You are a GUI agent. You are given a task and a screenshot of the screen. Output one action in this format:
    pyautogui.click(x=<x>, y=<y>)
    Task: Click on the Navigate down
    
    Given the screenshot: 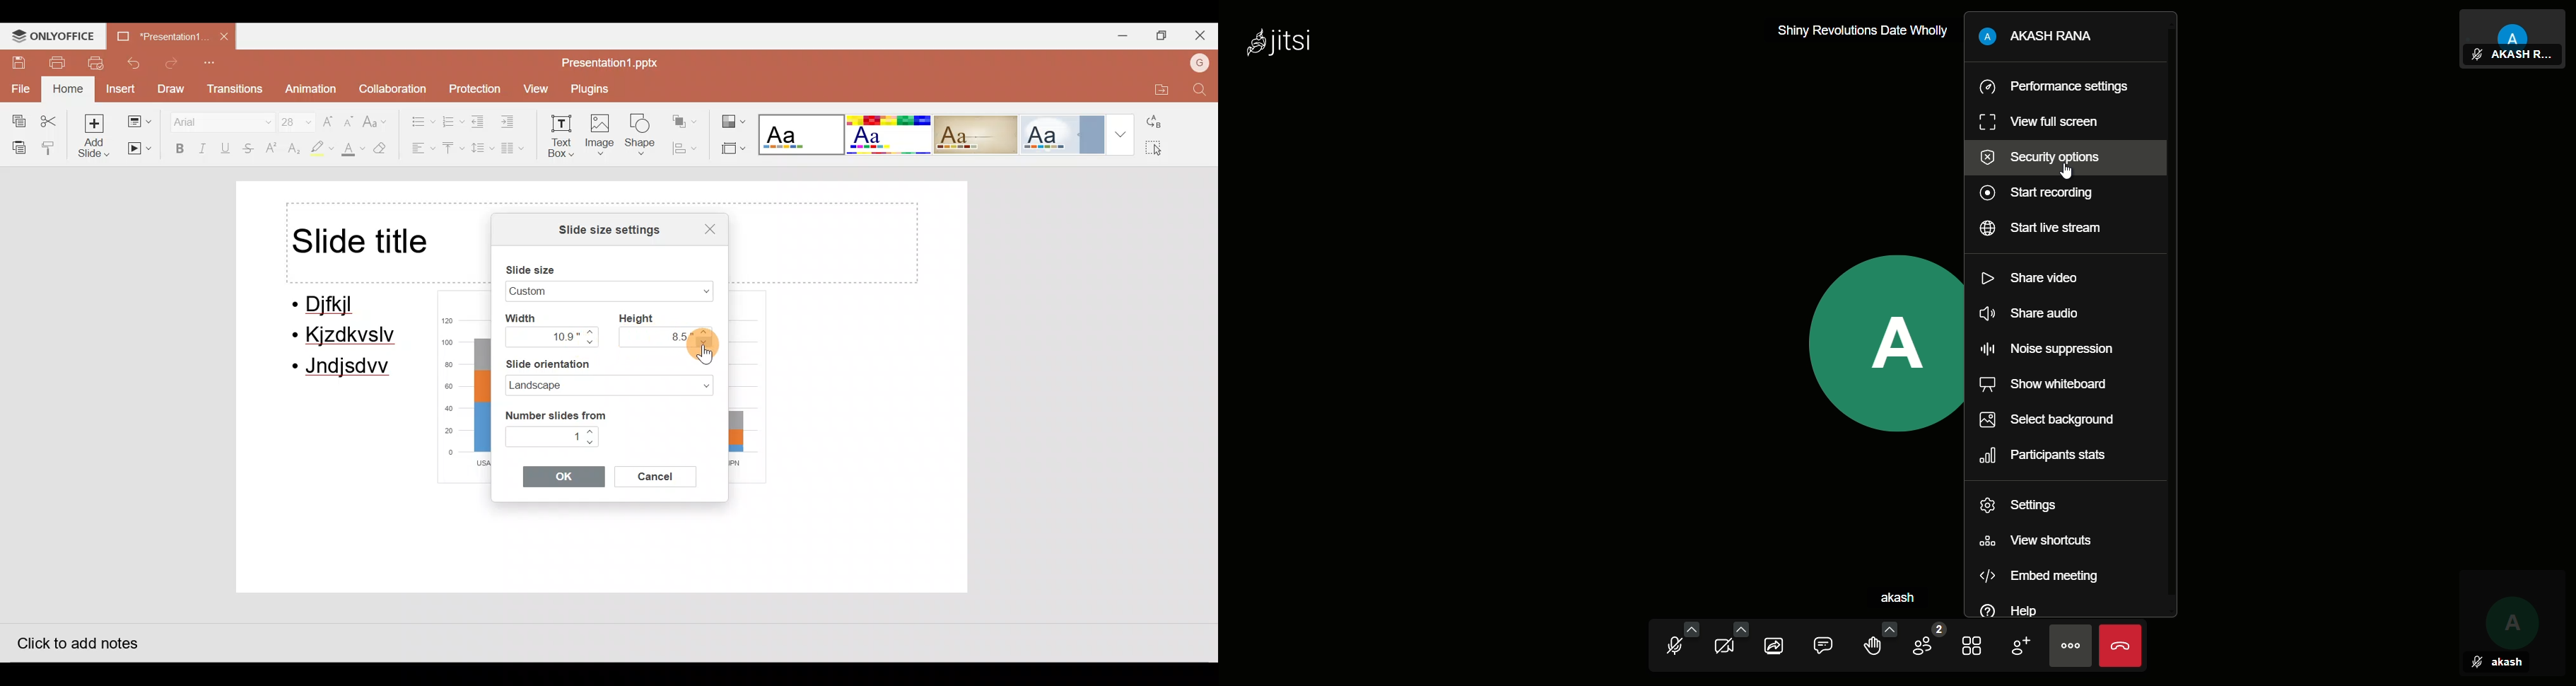 What is the action you would take?
    pyautogui.click(x=707, y=343)
    